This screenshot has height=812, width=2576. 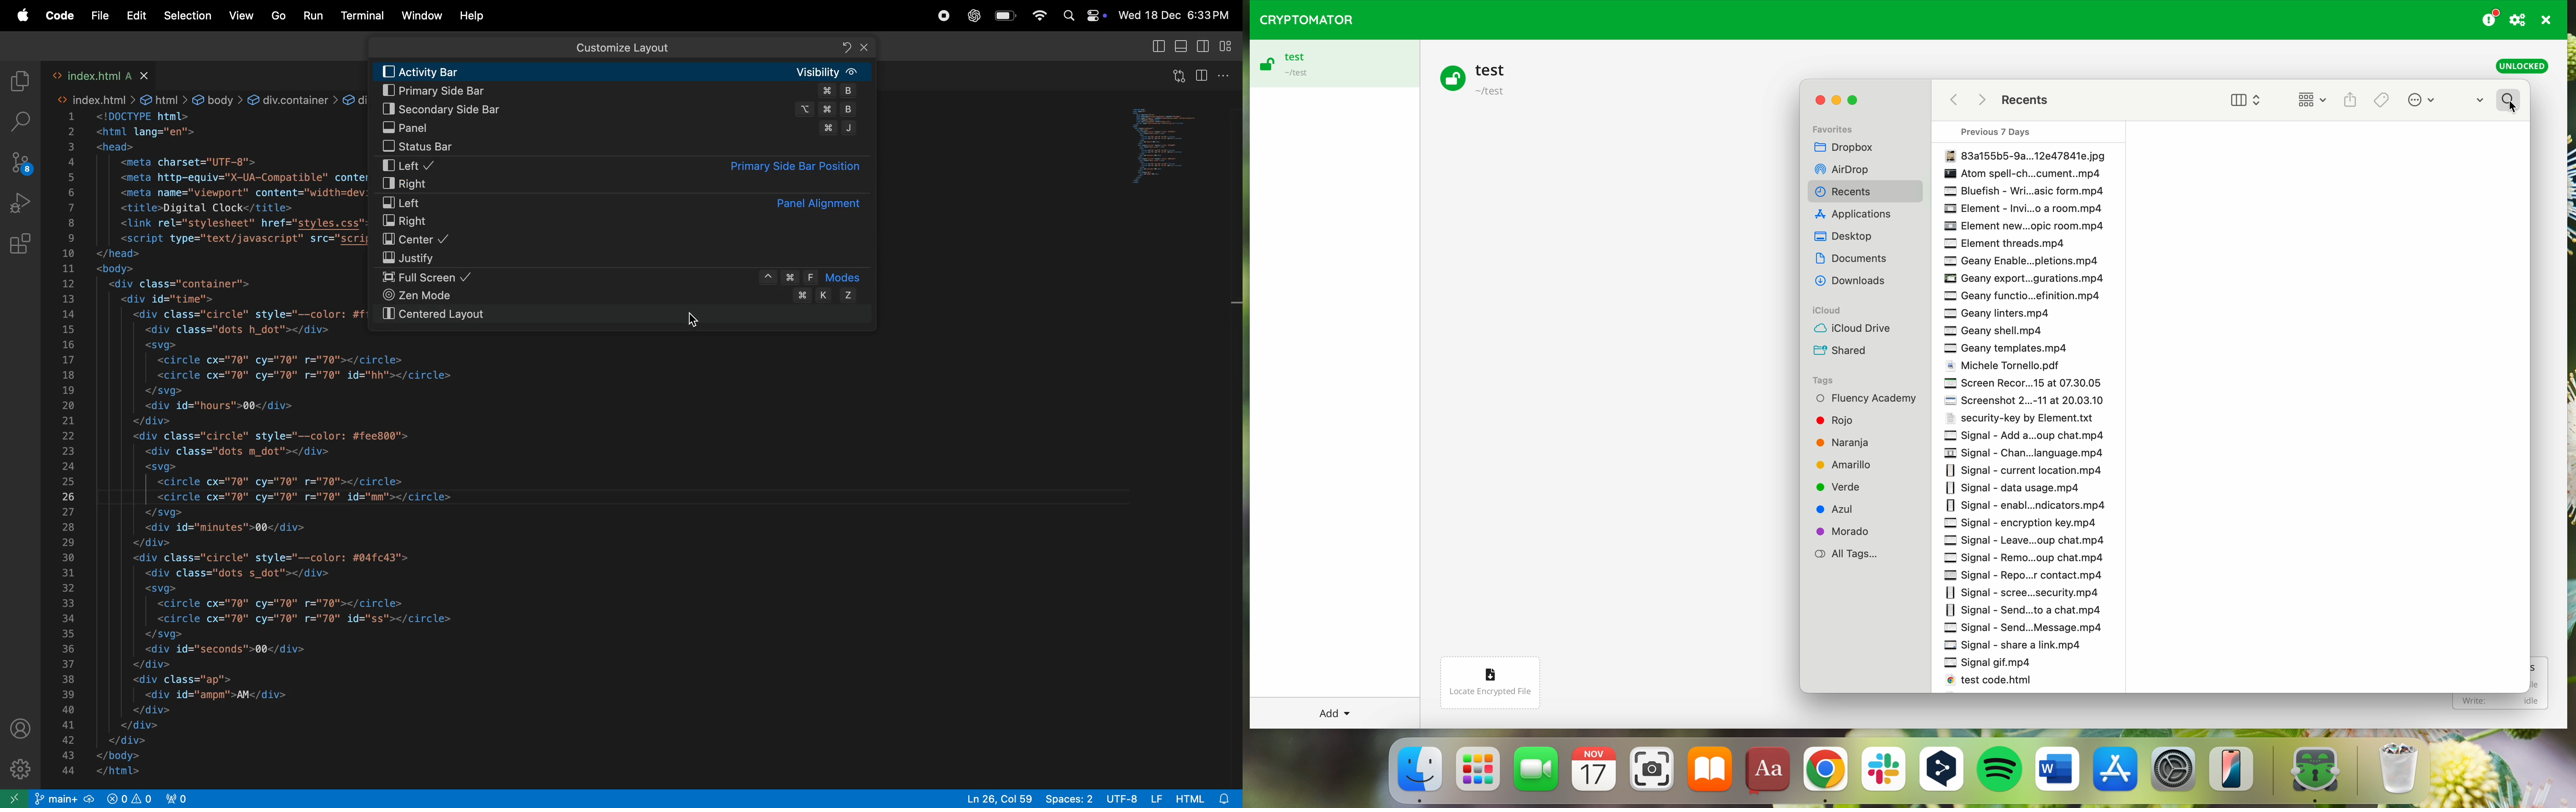 I want to click on Rojo, so click(x=1837, y=419).